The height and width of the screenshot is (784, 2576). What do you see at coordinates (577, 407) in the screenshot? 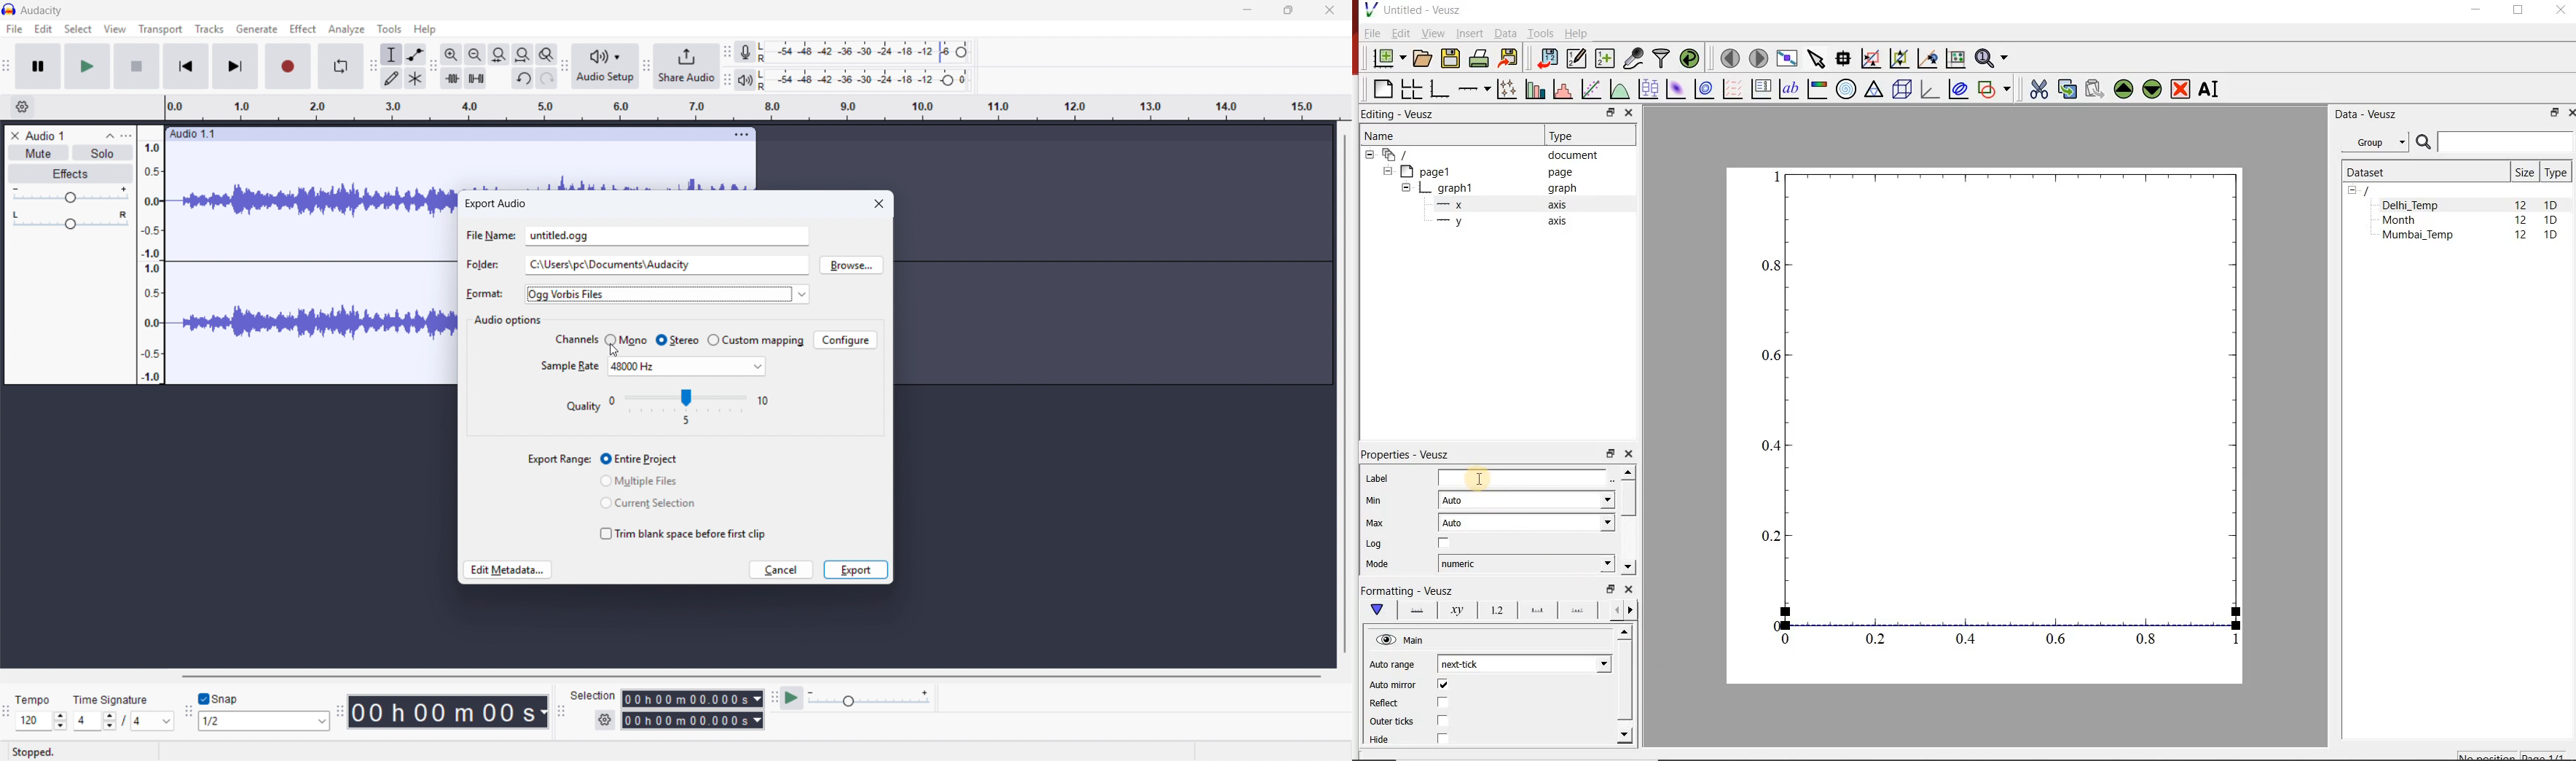
I see `quality` at bounding box center [577, 407].